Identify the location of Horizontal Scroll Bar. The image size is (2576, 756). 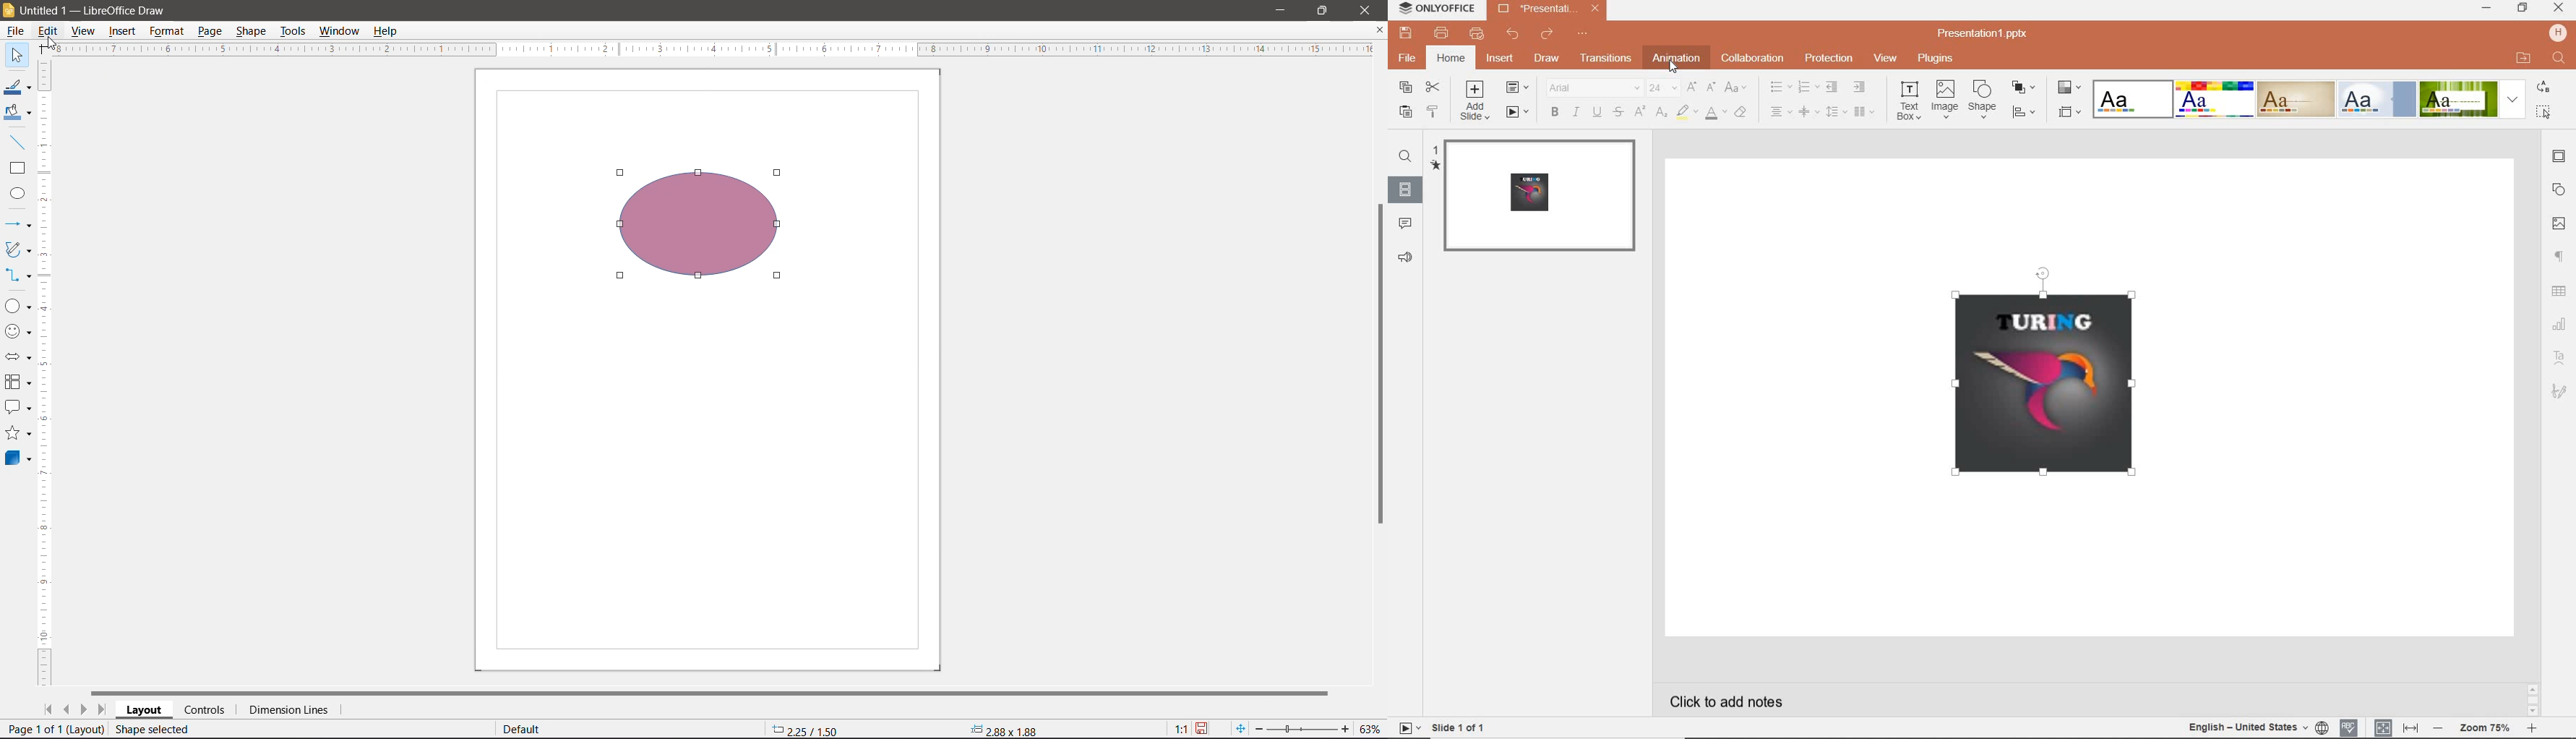
(713, 692).